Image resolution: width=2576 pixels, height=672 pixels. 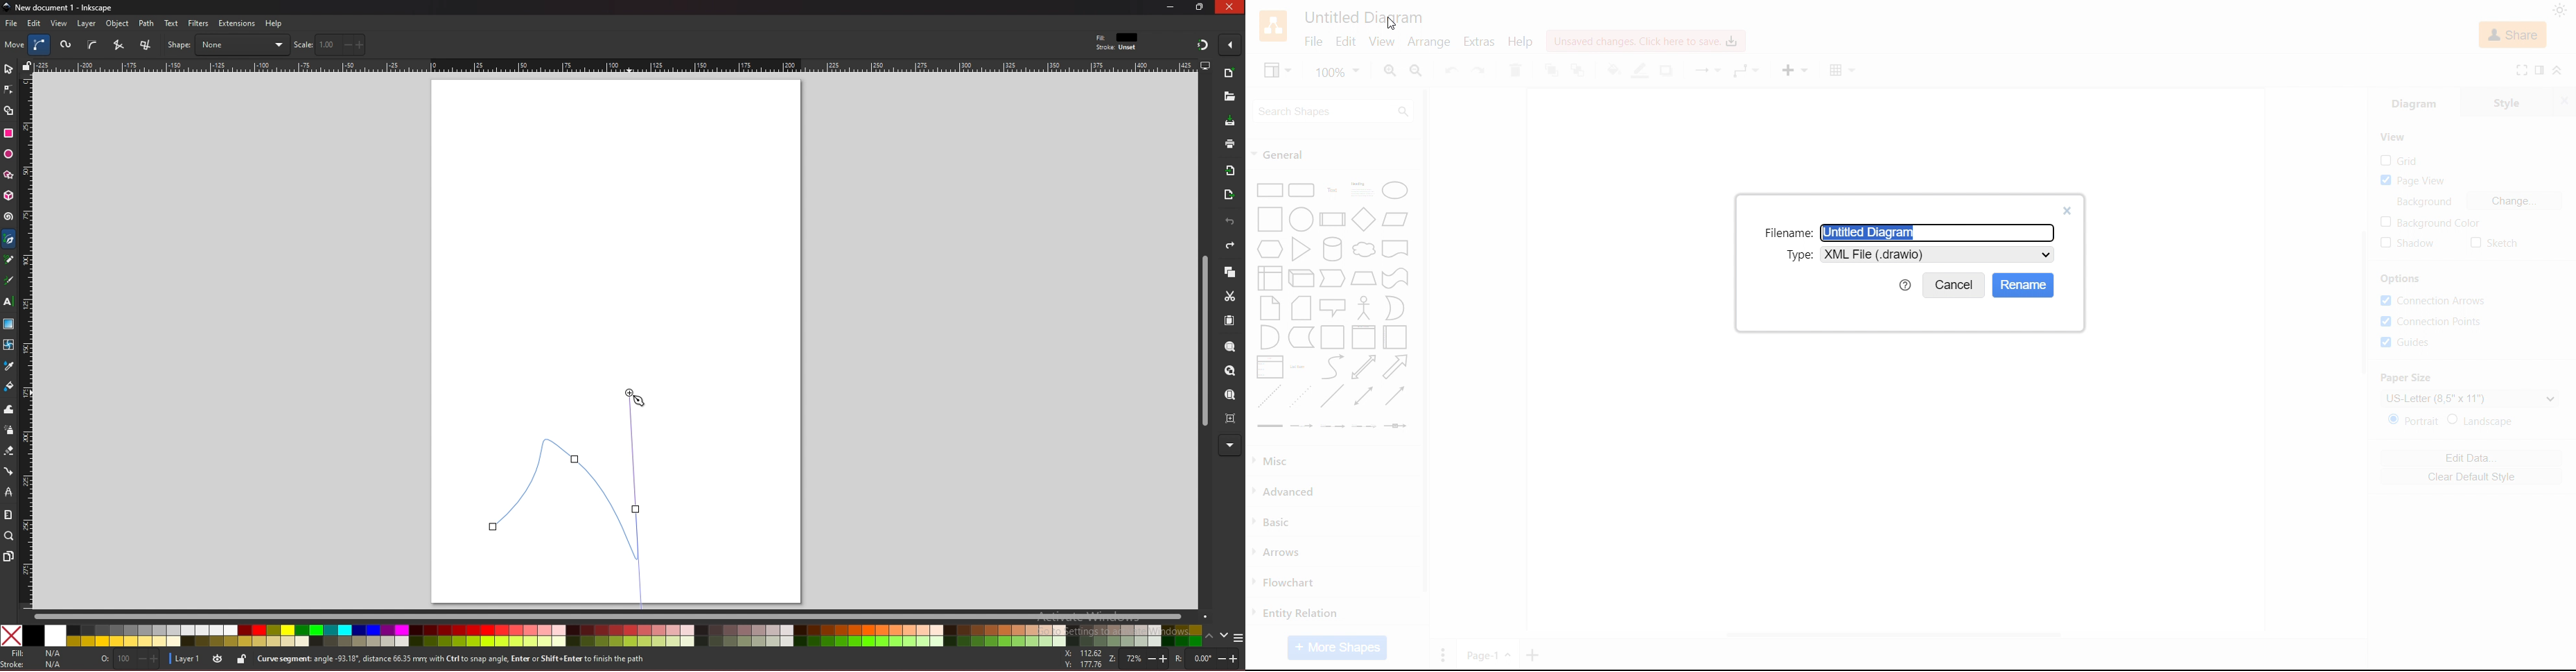 What do you see at coordinates (2413, 181) in the screenshot?
I see `Page view ` at bounding box center [2413, 181].